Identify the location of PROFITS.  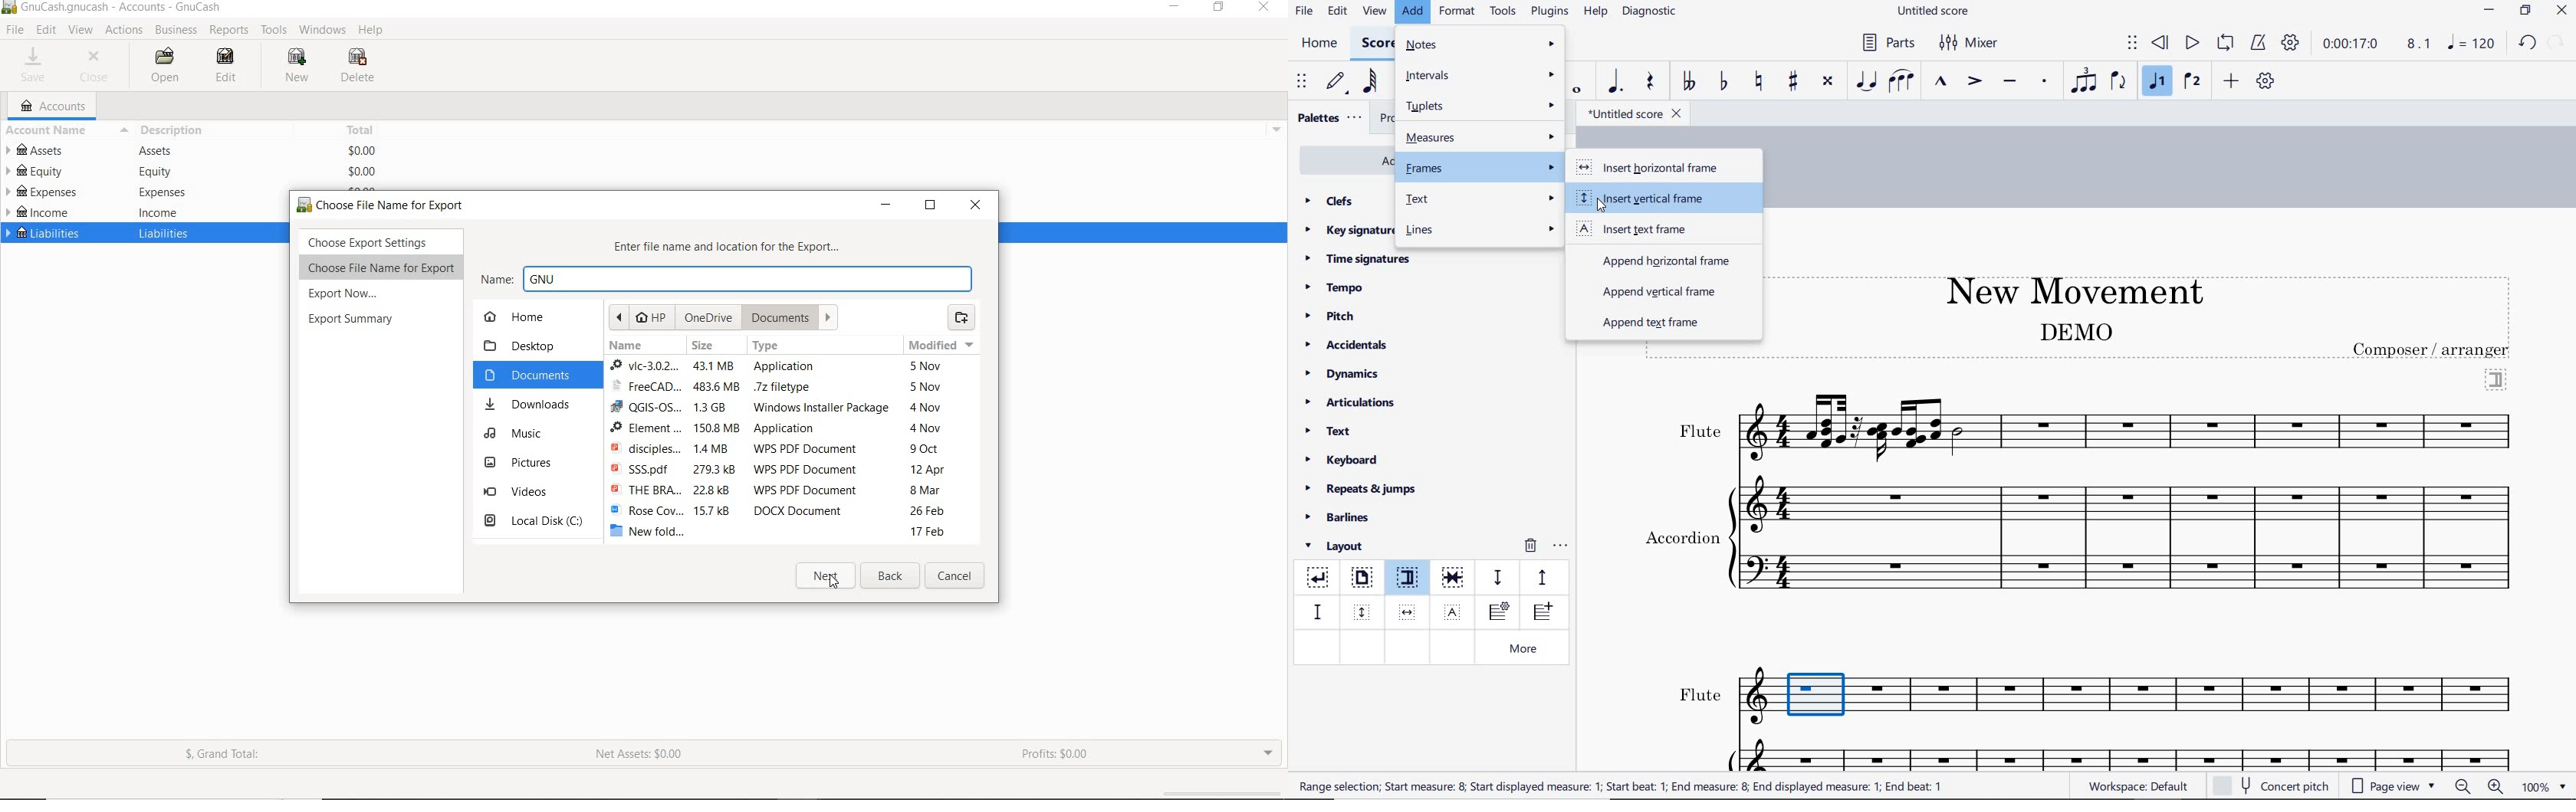
(1056, 753).